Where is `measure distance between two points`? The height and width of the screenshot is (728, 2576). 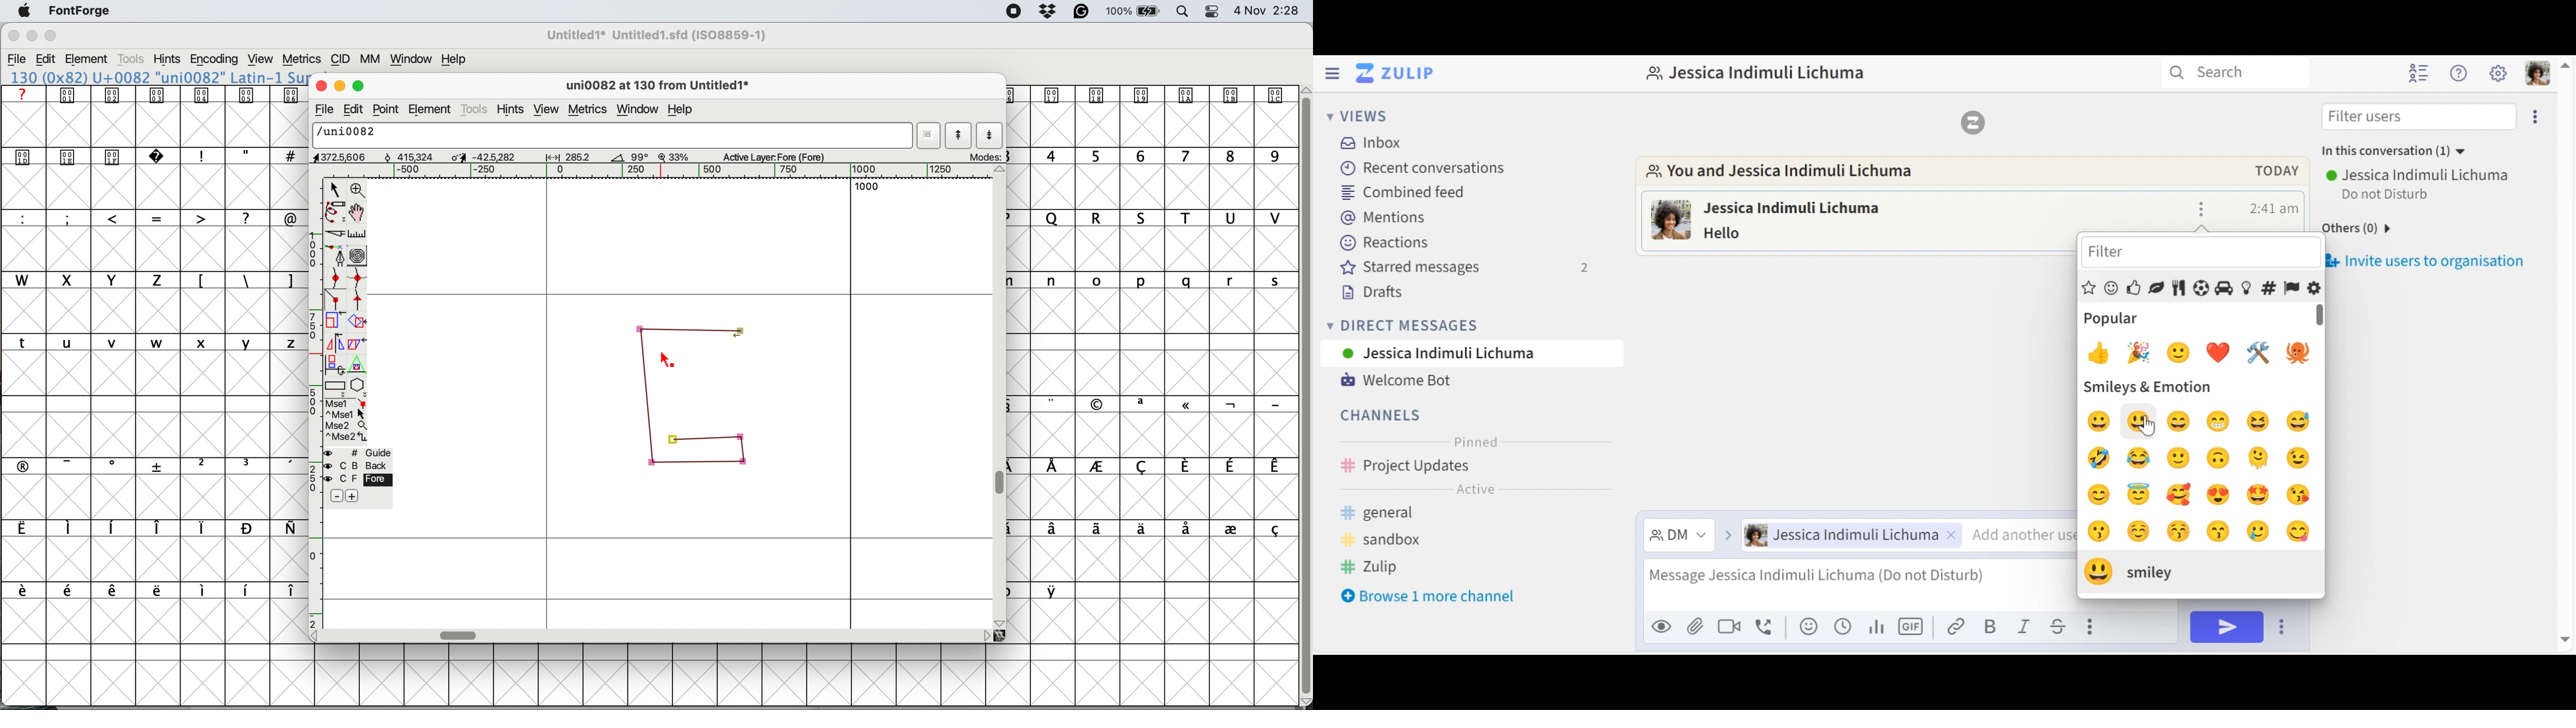 measure distance between two points is located at coordinates (358, 236).